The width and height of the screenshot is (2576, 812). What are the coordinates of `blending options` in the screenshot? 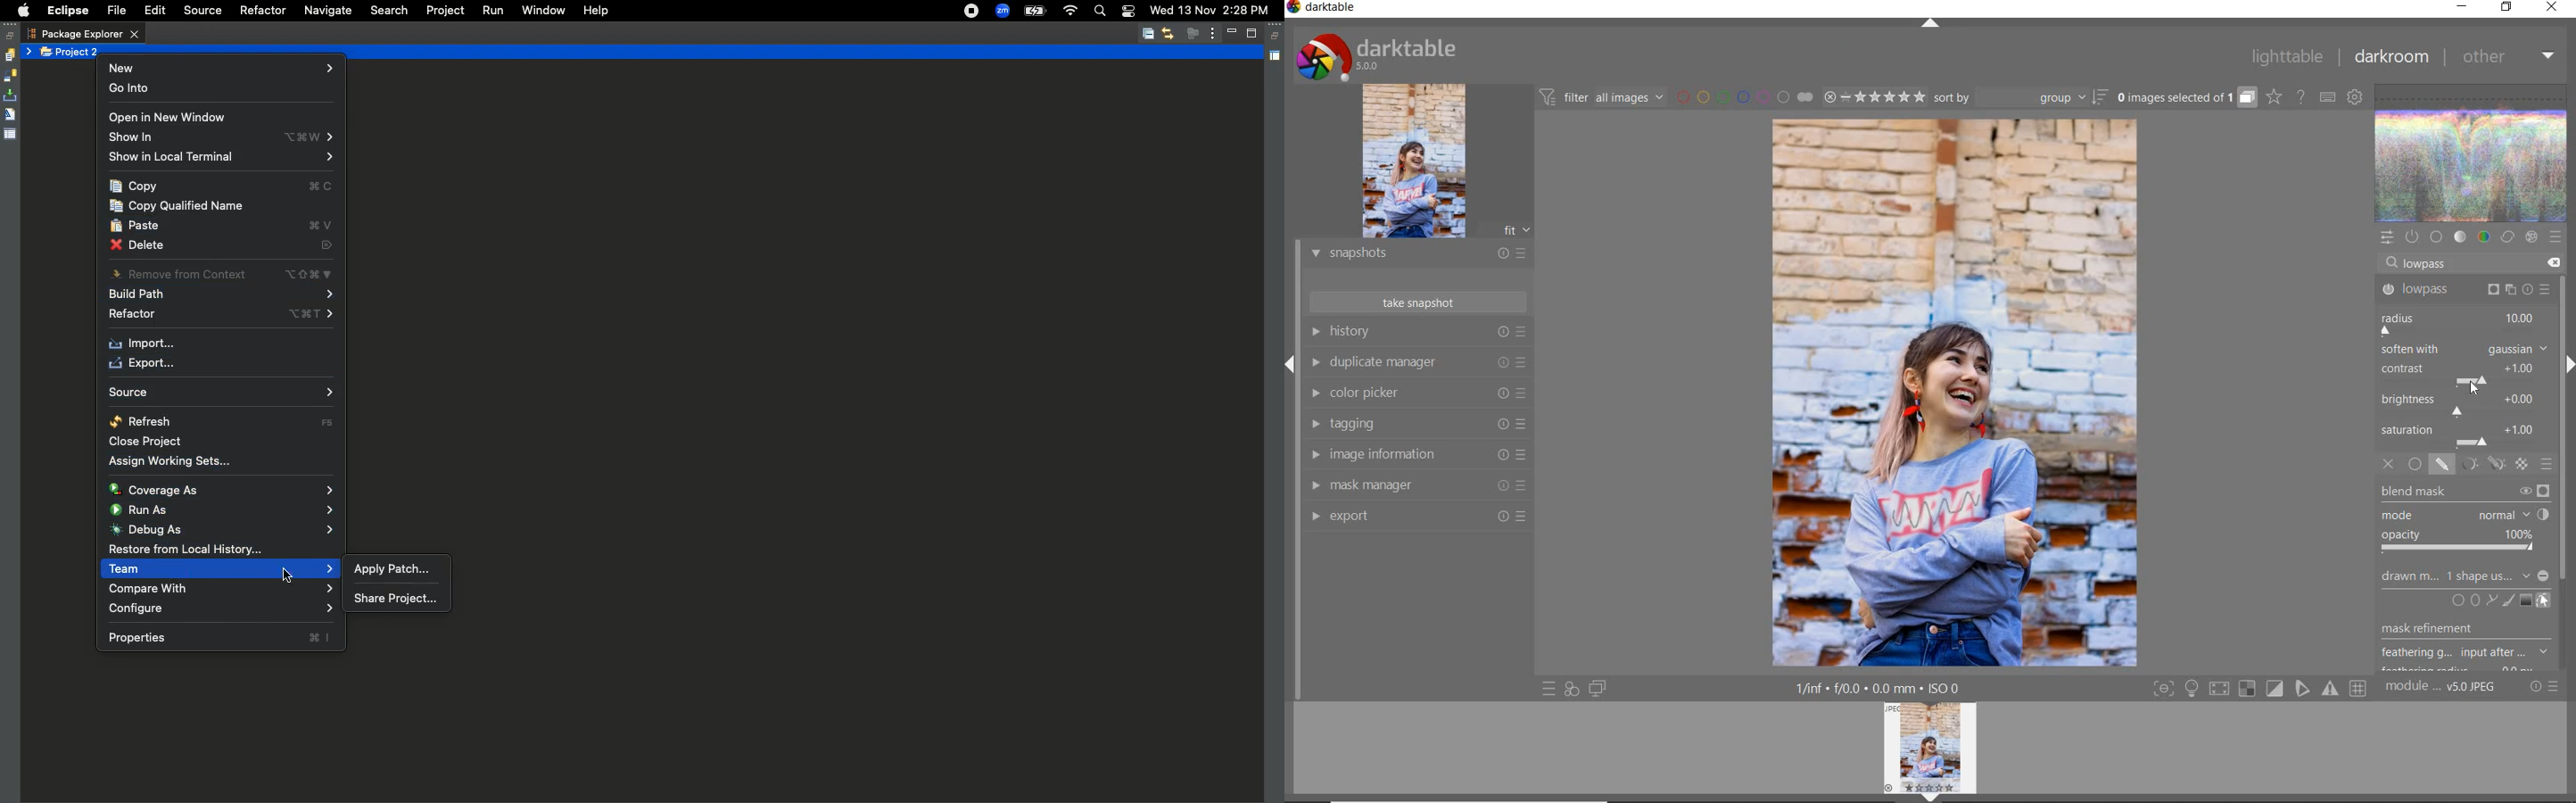 It's located at (2547, 464).